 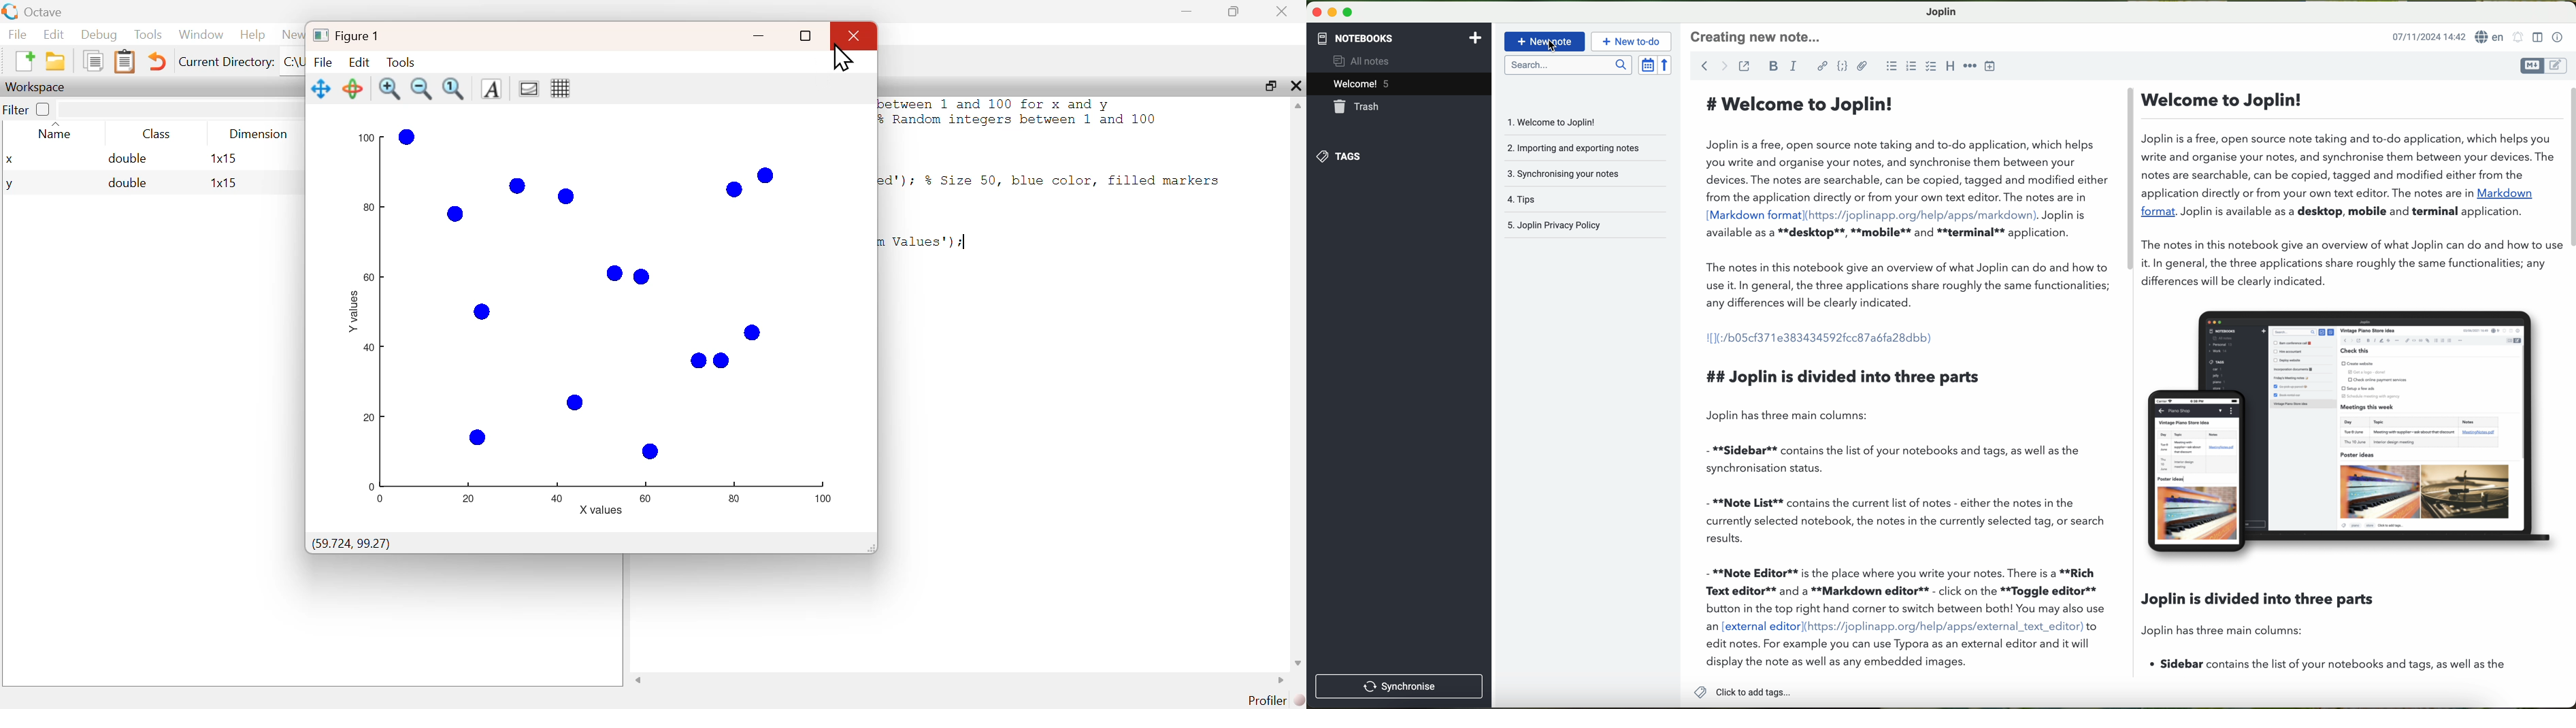 What do you see at coordinates (127, 182) in the screenshot?
I see `double` at bounding box center [127, 182].